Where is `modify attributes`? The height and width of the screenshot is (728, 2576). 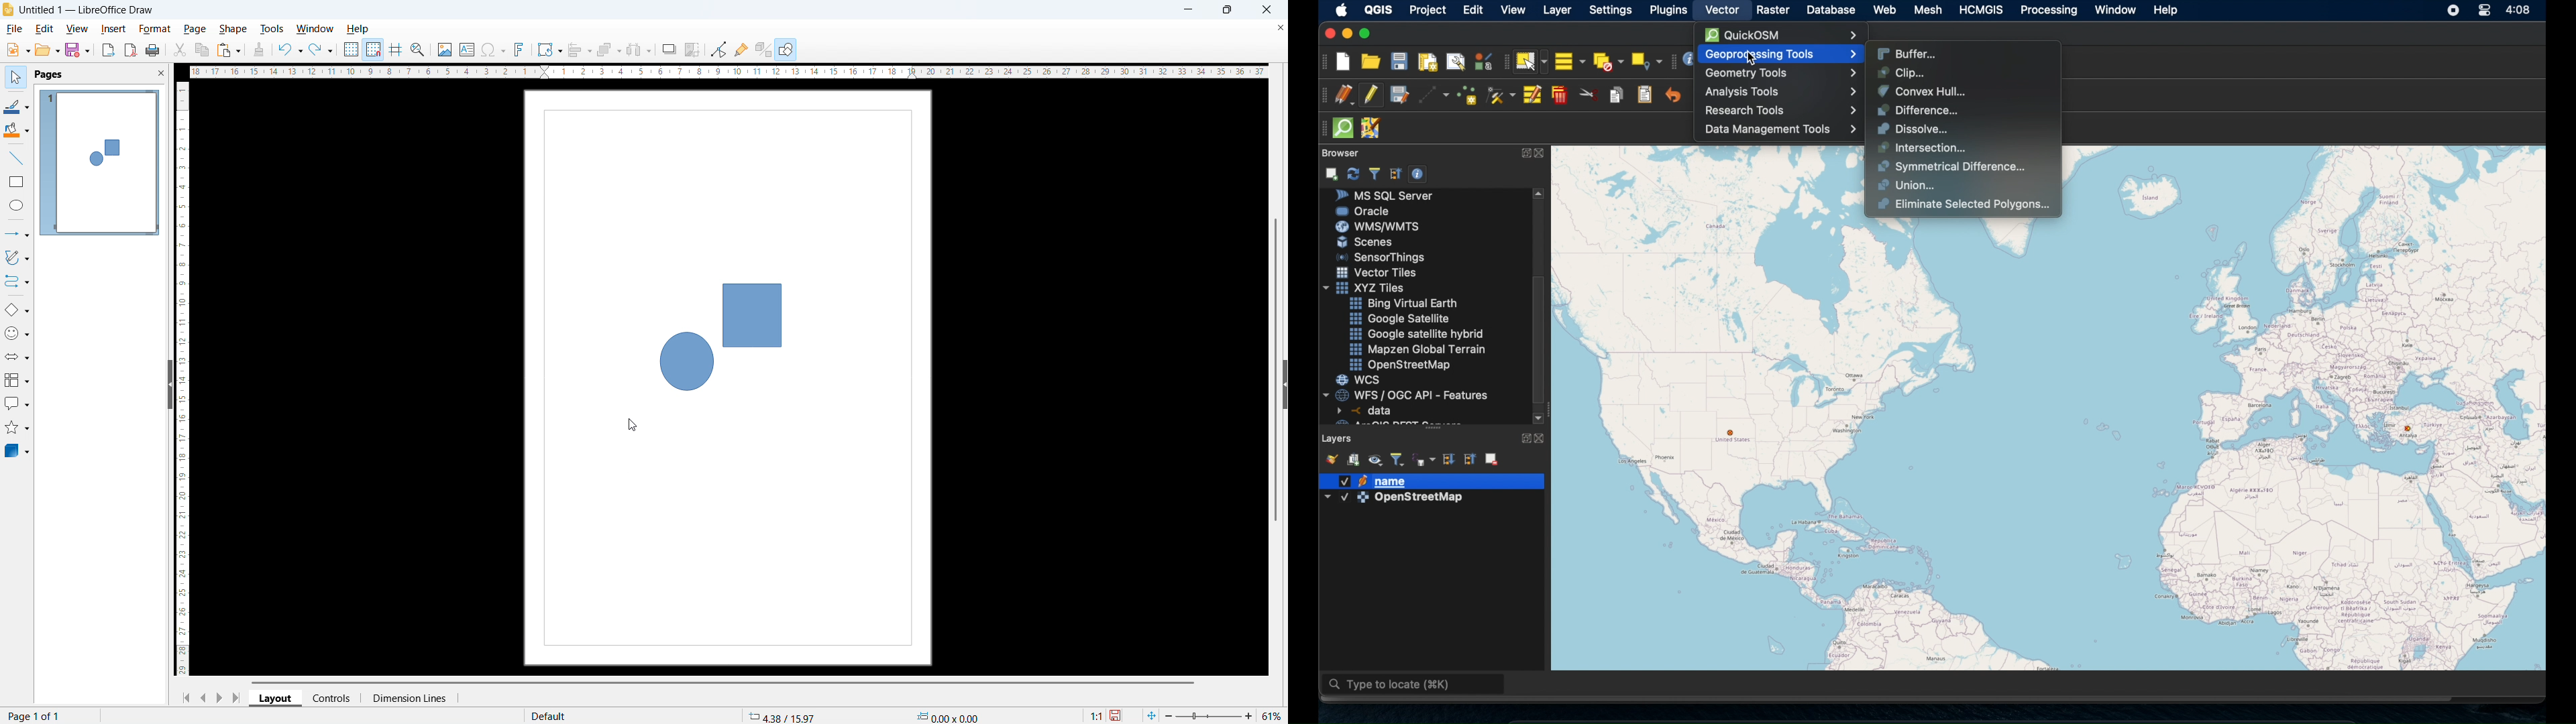 modify attributes is located at coordinates (1532, 95).